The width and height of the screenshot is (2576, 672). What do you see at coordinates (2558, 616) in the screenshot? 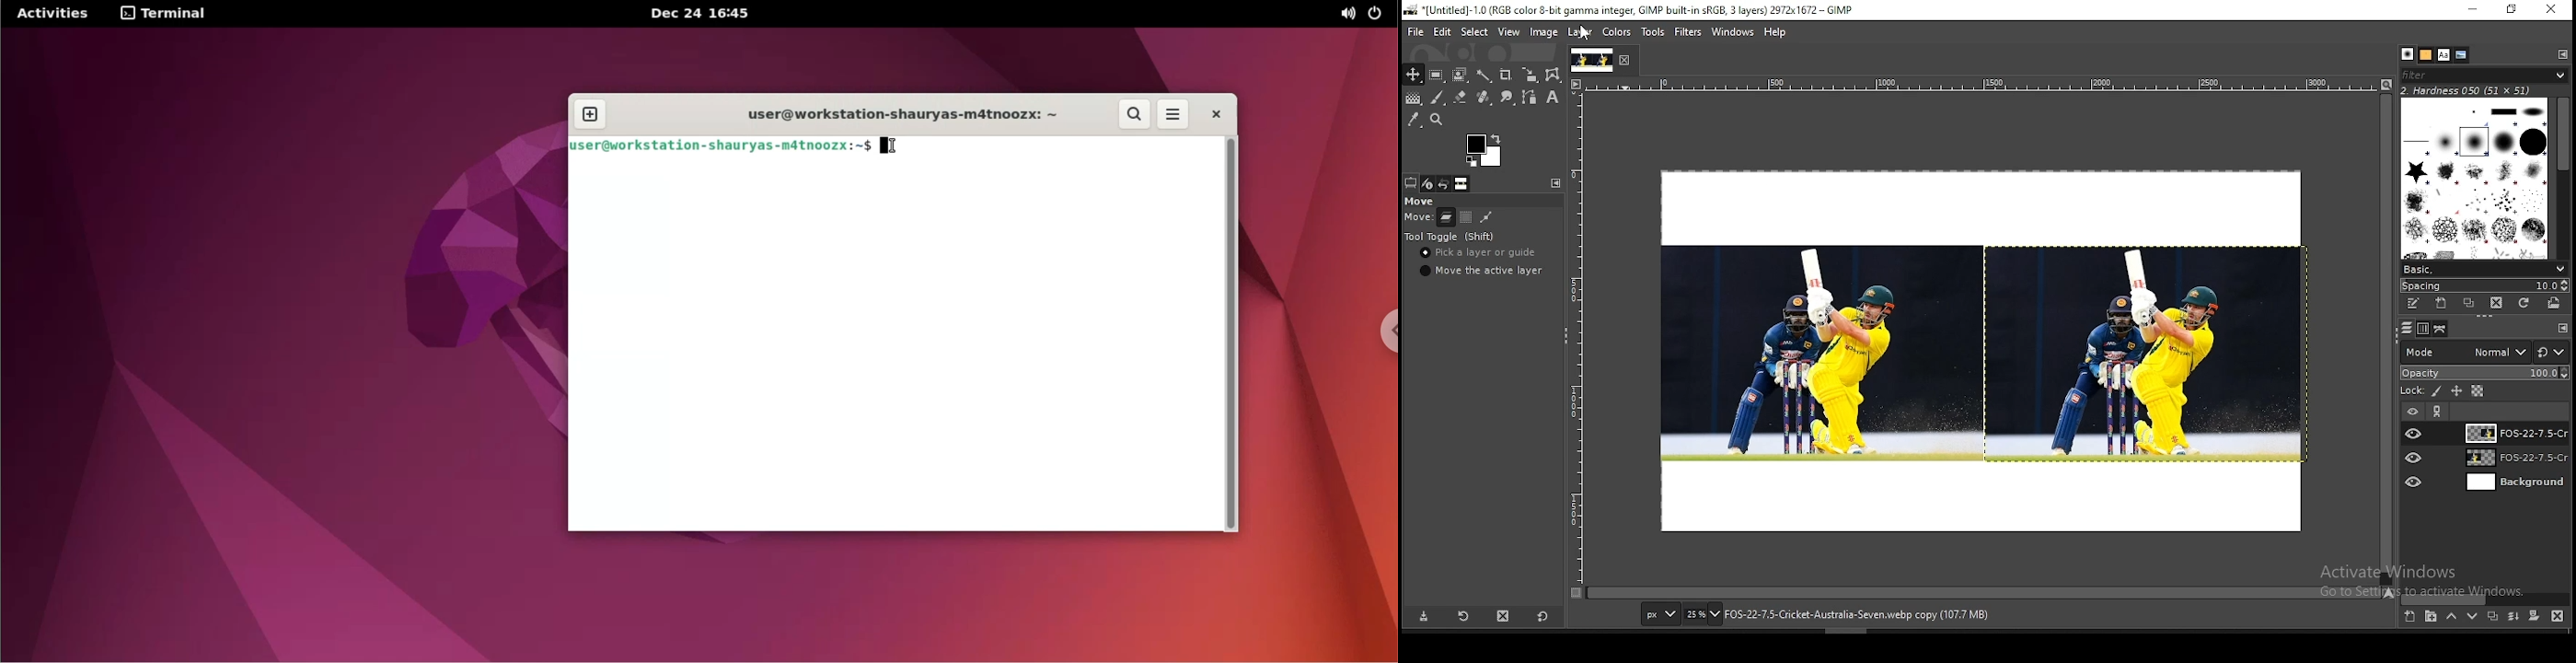
I see `delete layer` at bounding box center [2558, 616].